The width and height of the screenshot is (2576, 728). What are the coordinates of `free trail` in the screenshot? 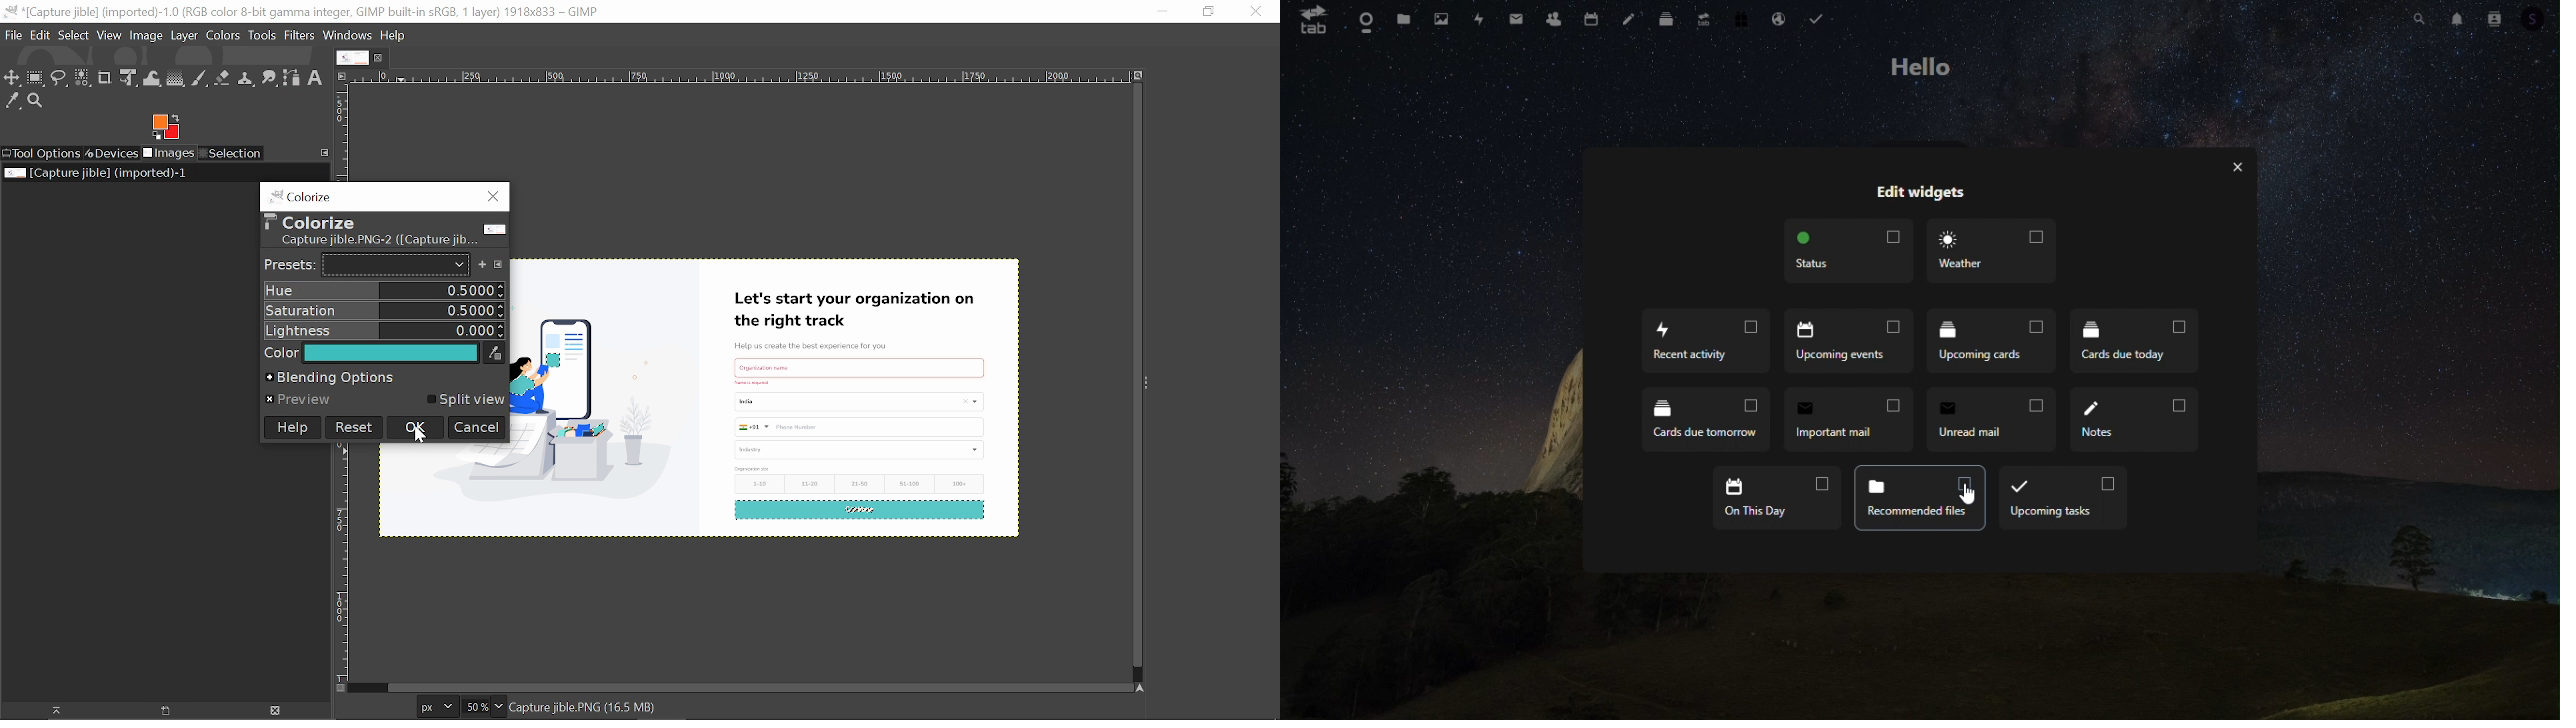 It's located at (1741, 22).